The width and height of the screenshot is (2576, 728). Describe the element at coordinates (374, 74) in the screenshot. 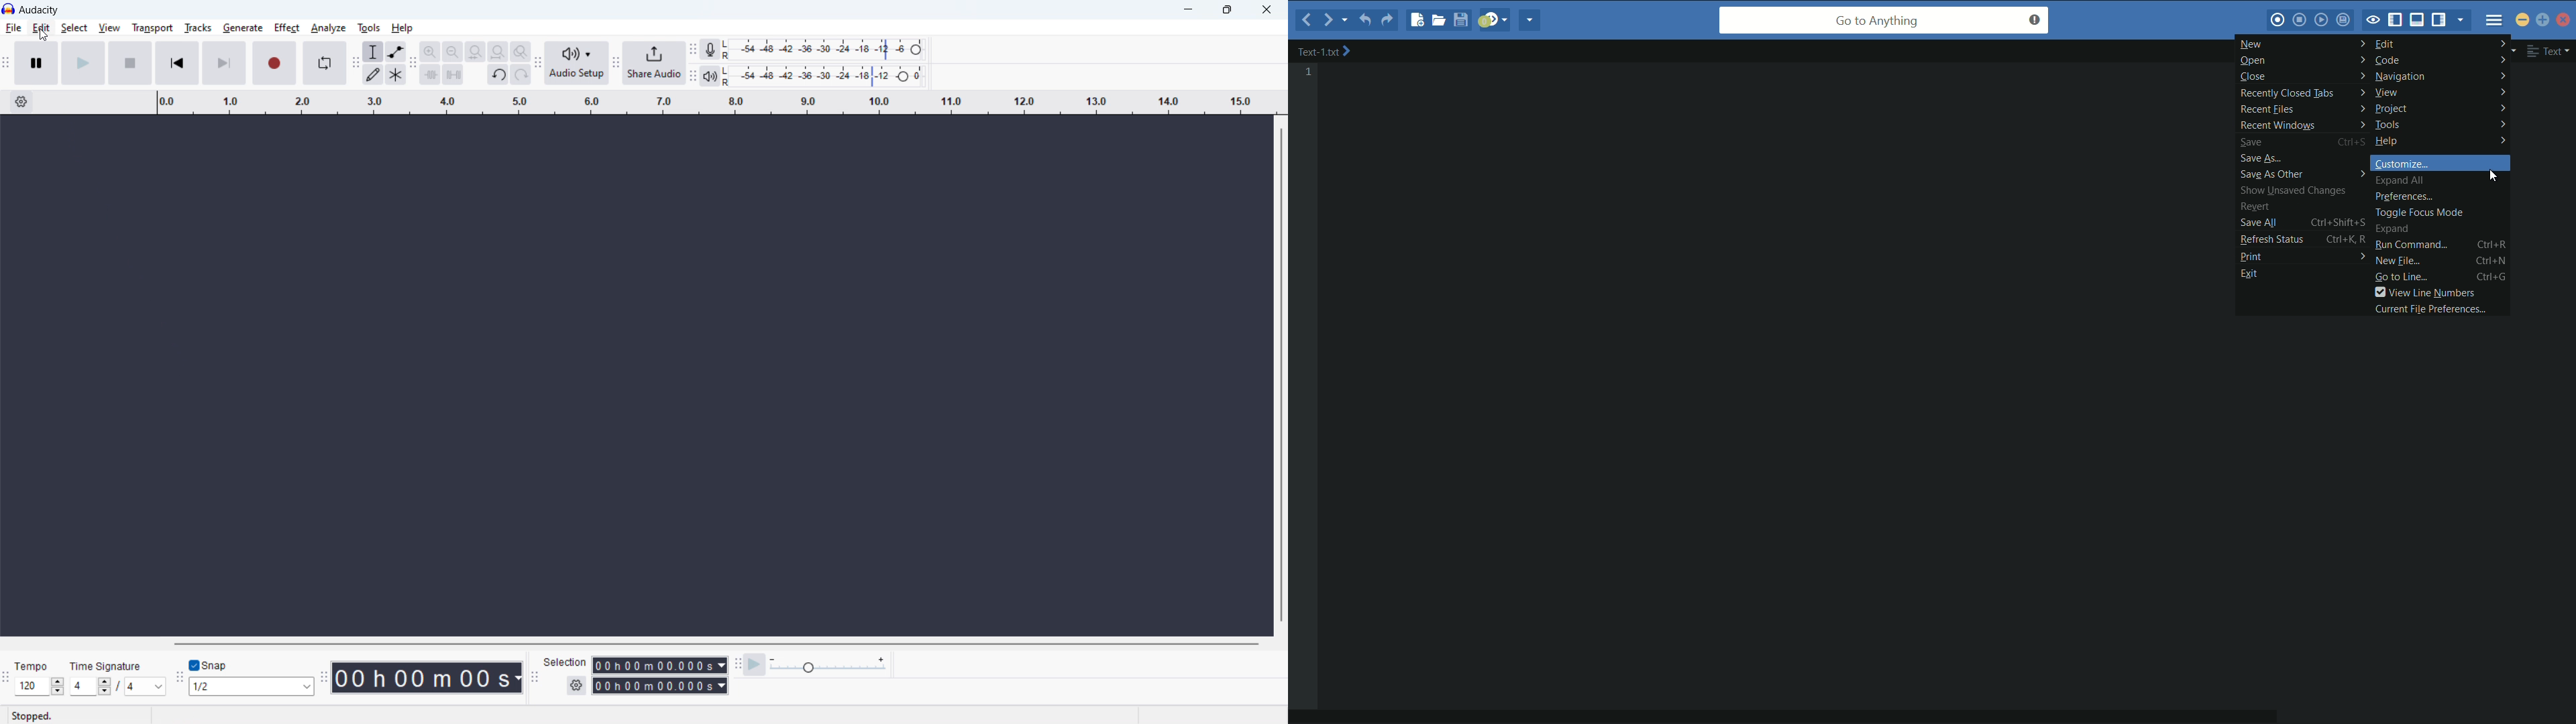

I see `draw tool` at that location.